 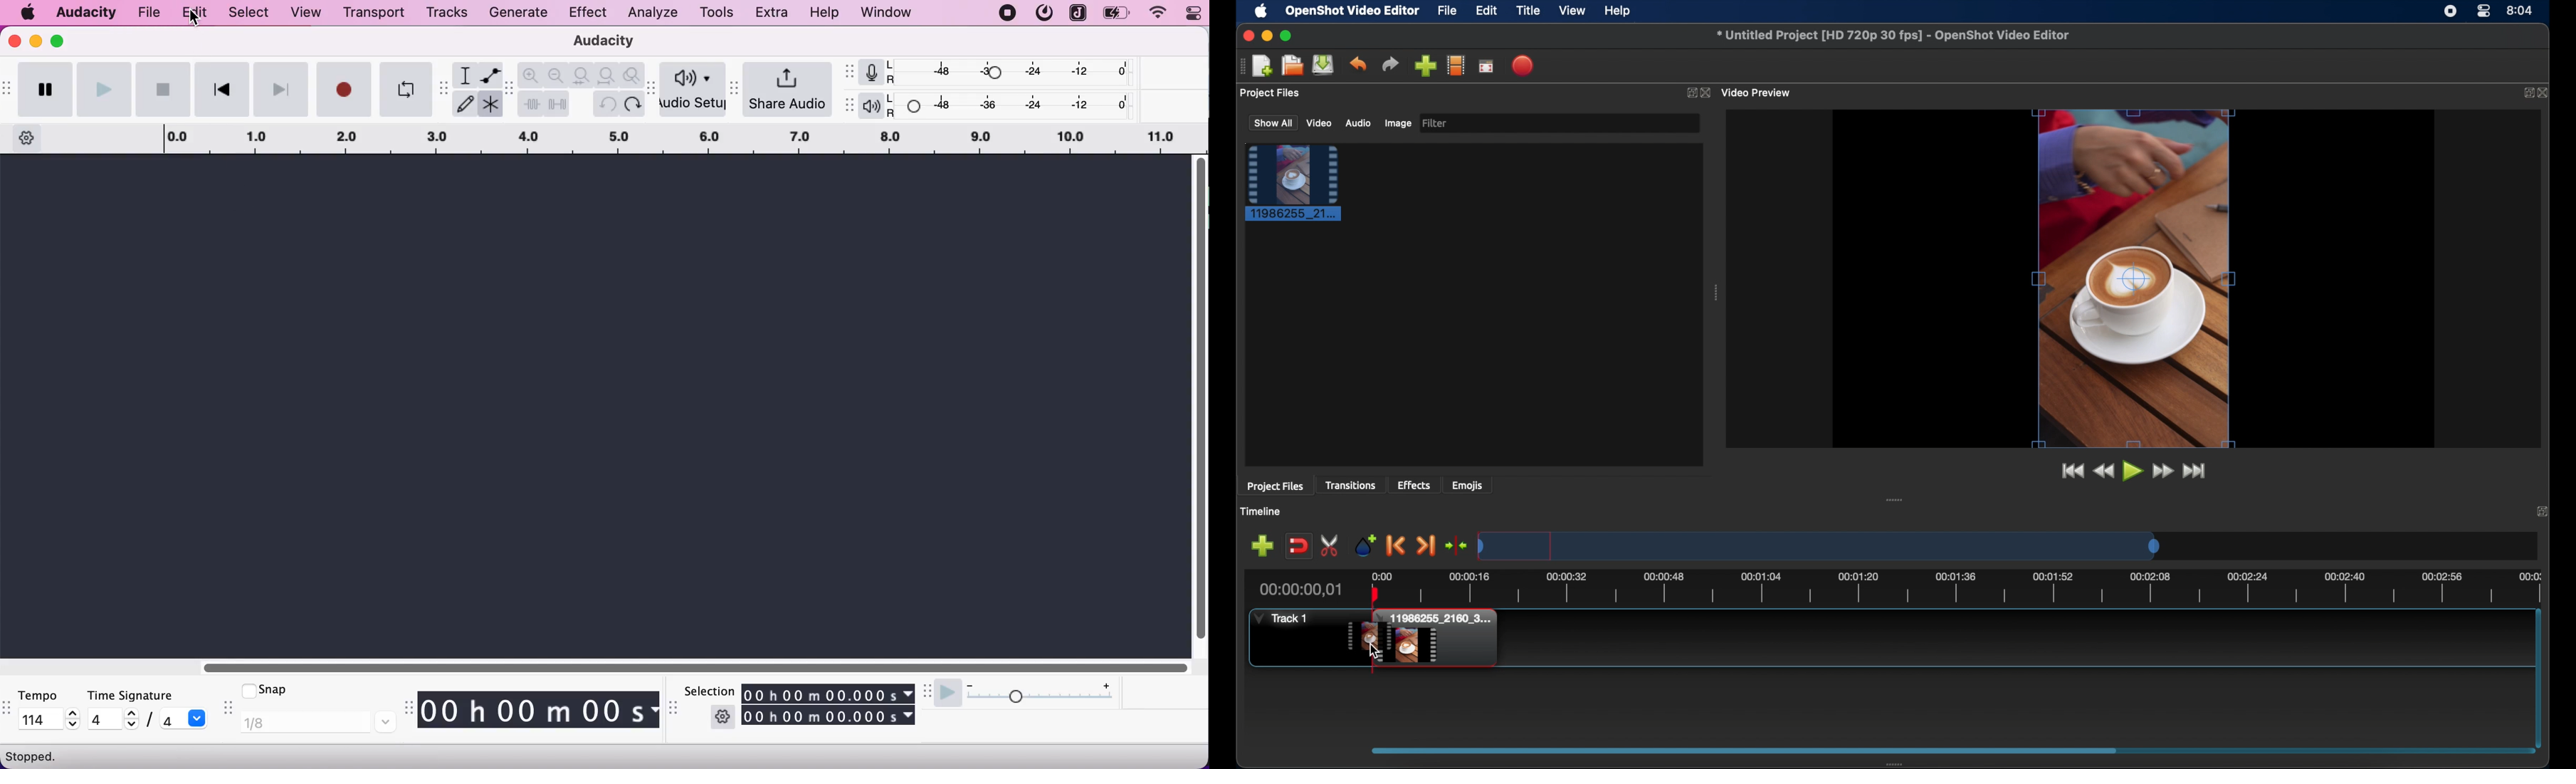 I want to click on increase, so click(x=130, y=713).